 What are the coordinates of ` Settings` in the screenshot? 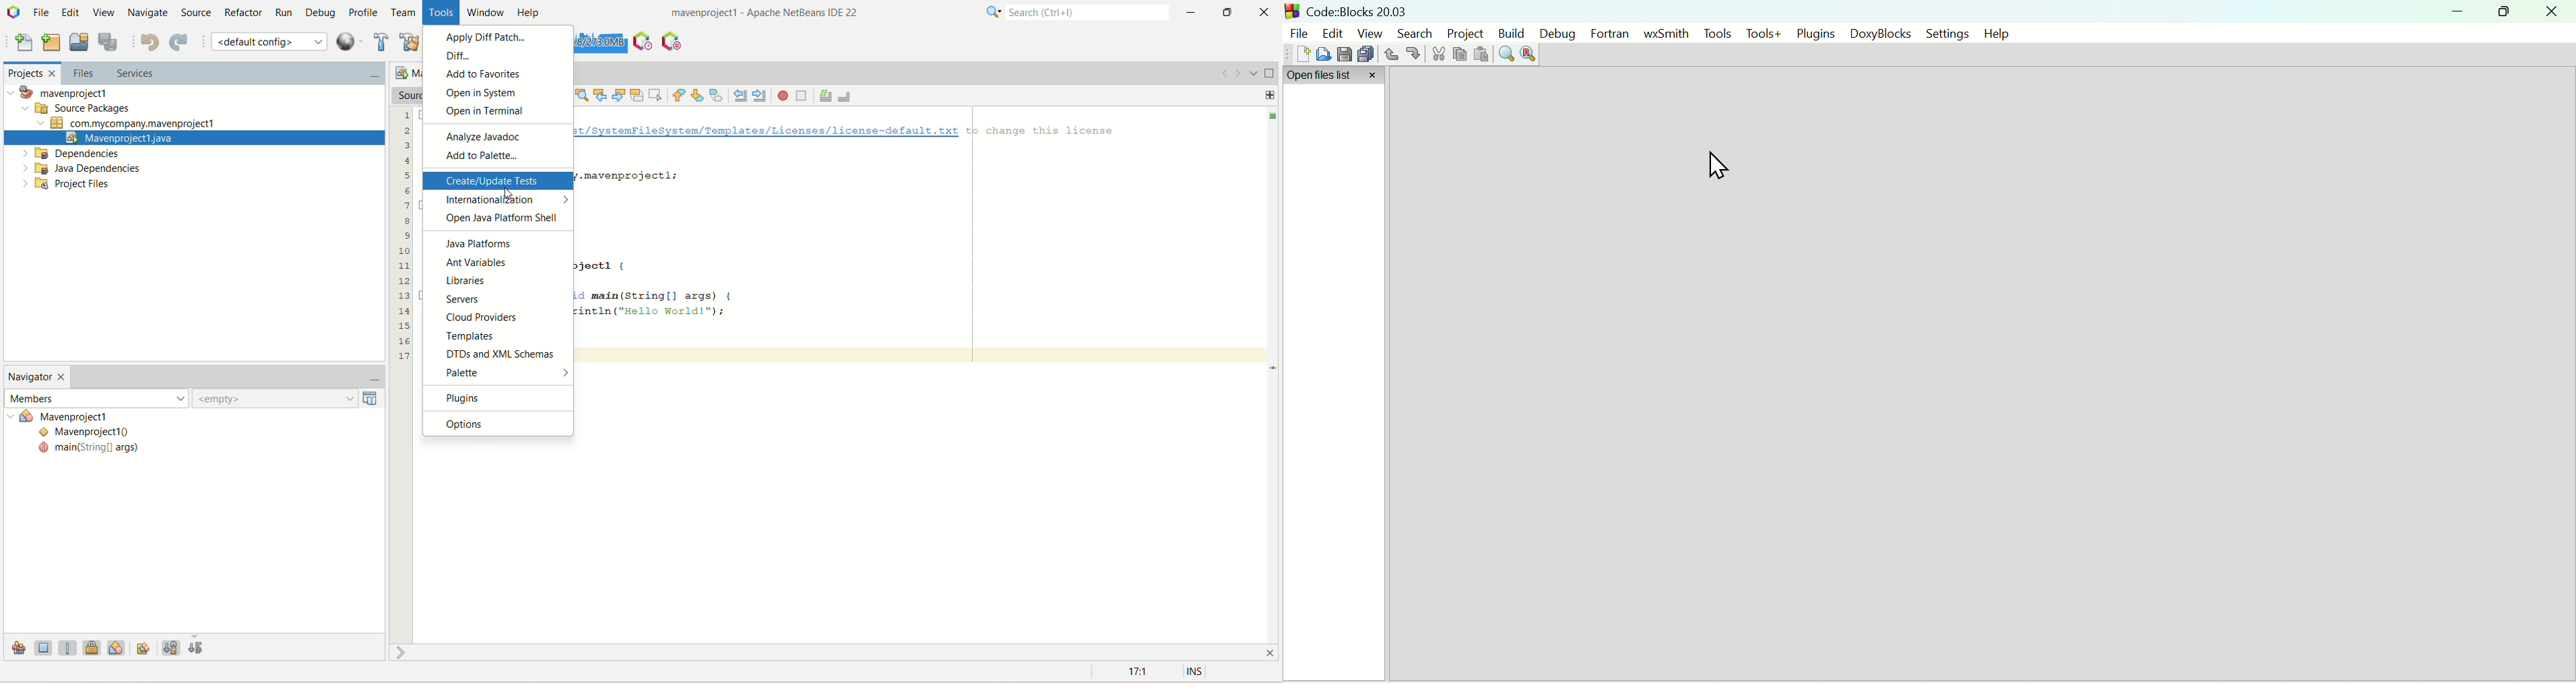 It's located at (1941, 33).